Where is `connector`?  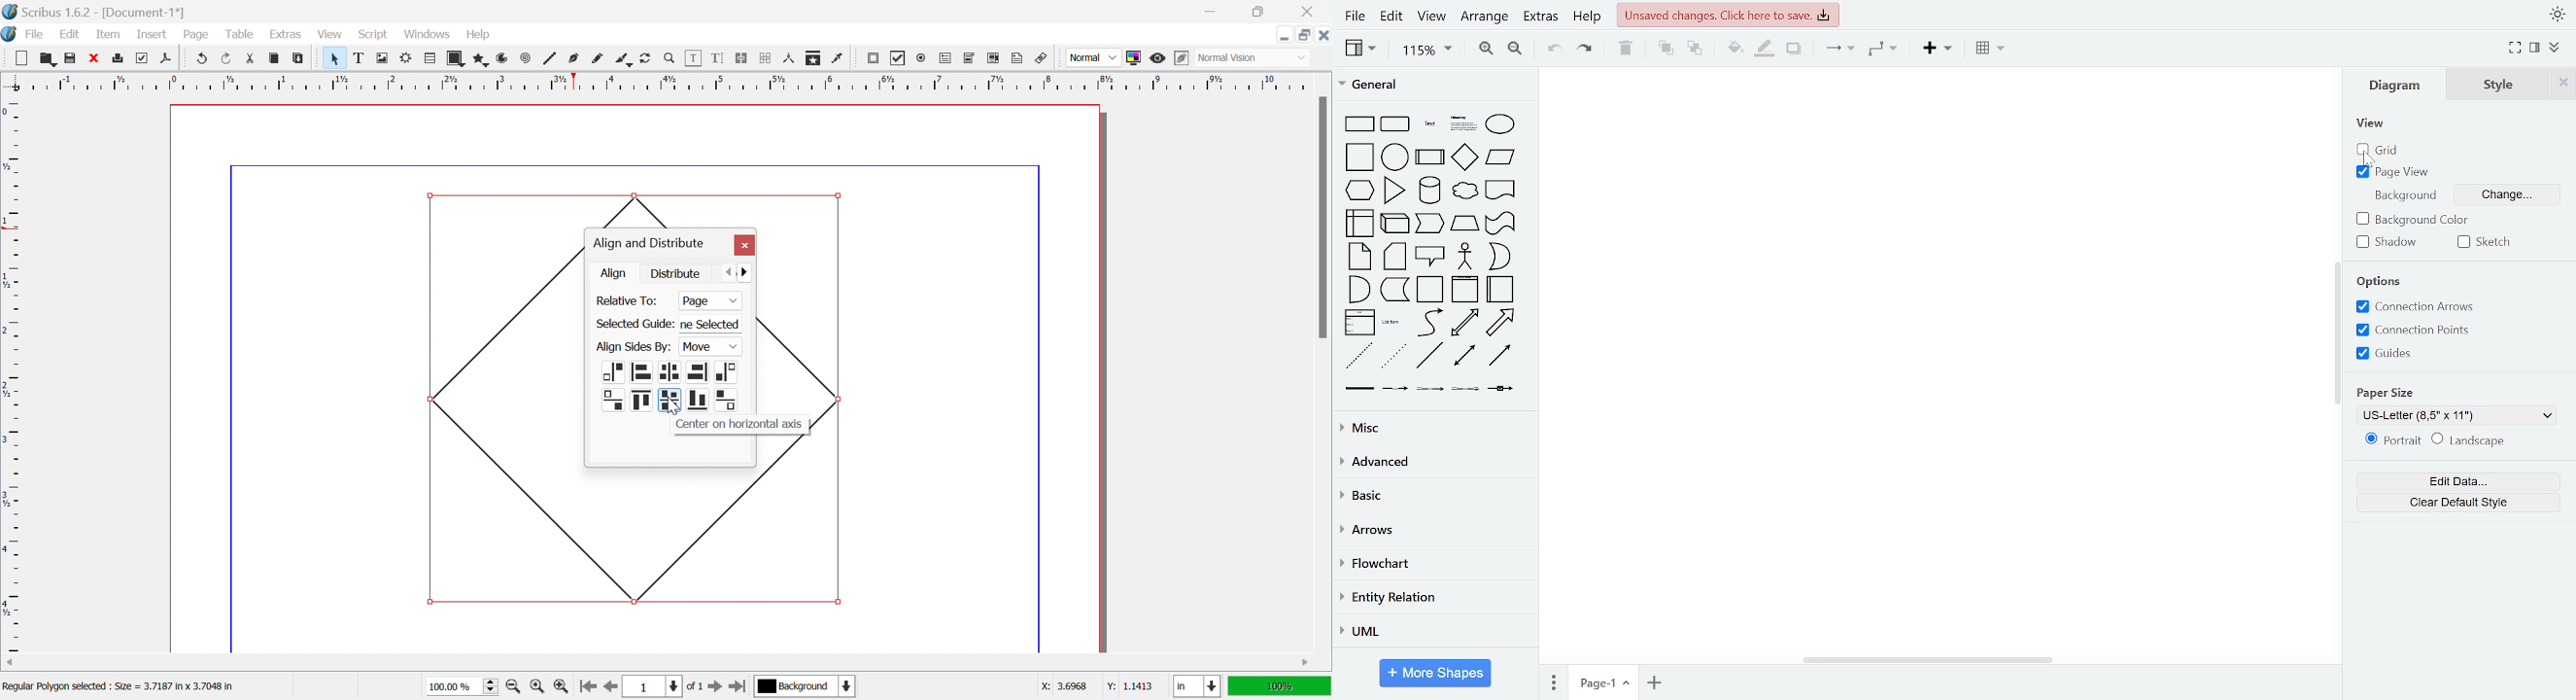 connector is located at coordinates (1836, 50).